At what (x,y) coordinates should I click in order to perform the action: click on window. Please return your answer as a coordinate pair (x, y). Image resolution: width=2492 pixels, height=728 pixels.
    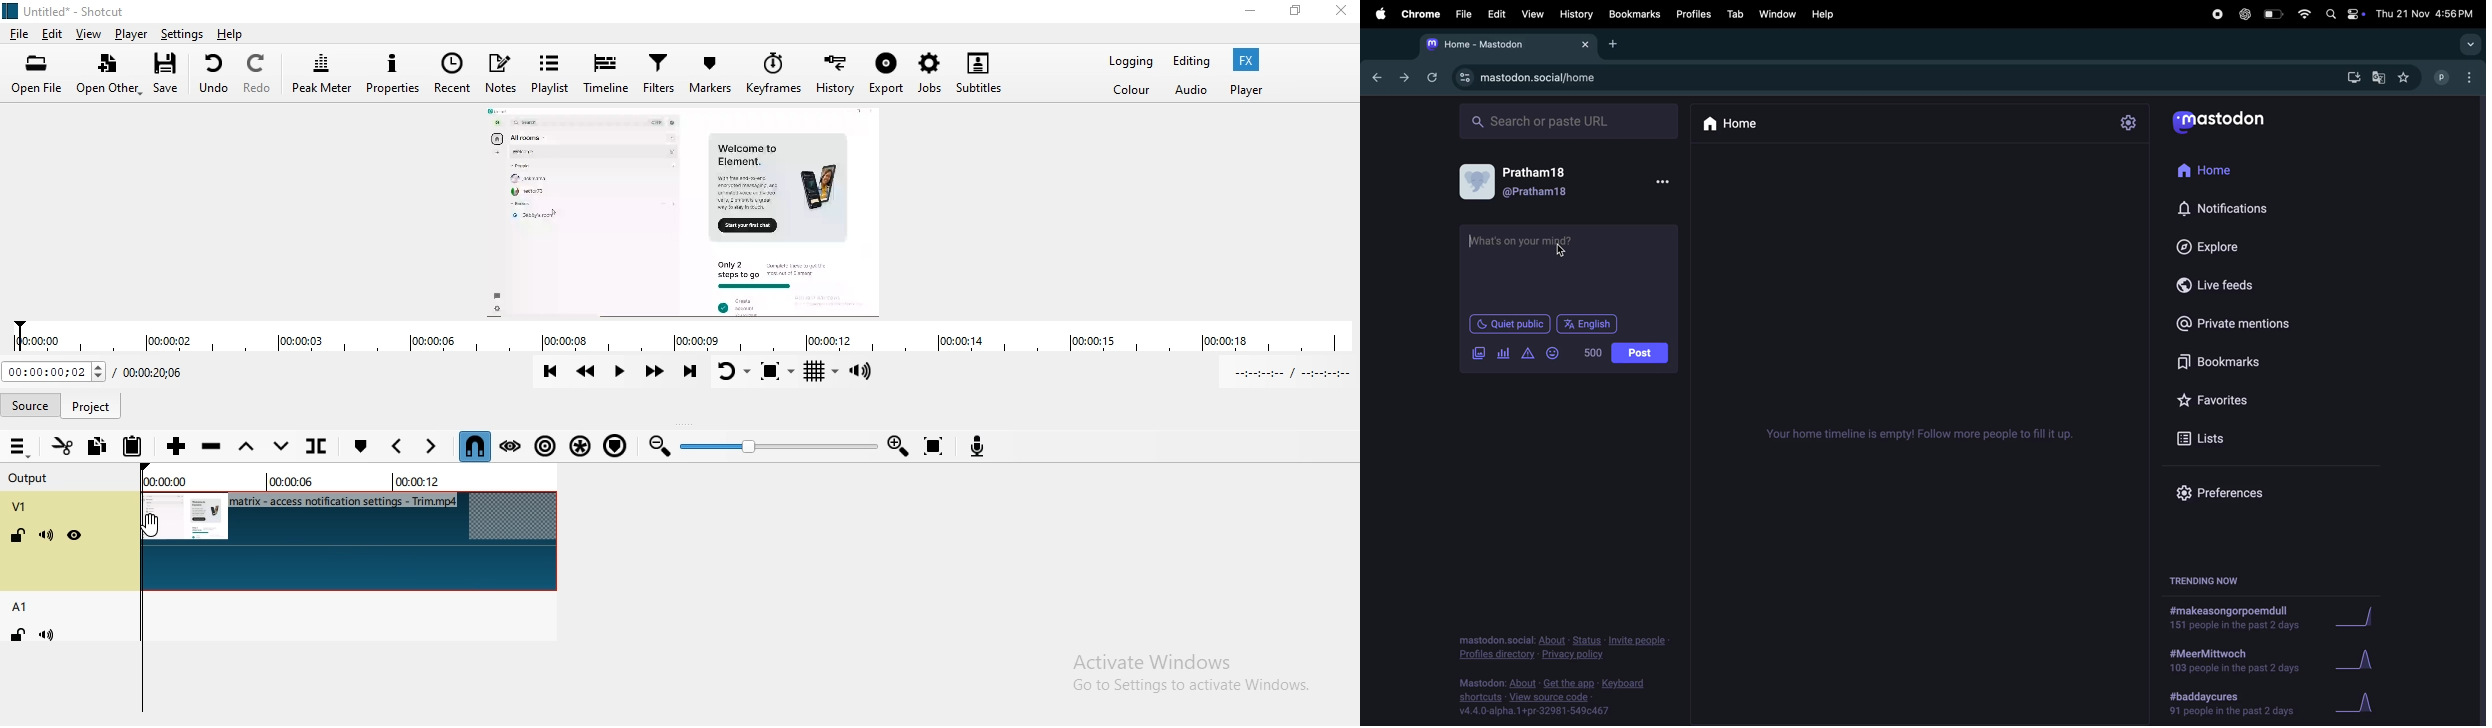
    Looking at the image, I should click on (1777, 13).